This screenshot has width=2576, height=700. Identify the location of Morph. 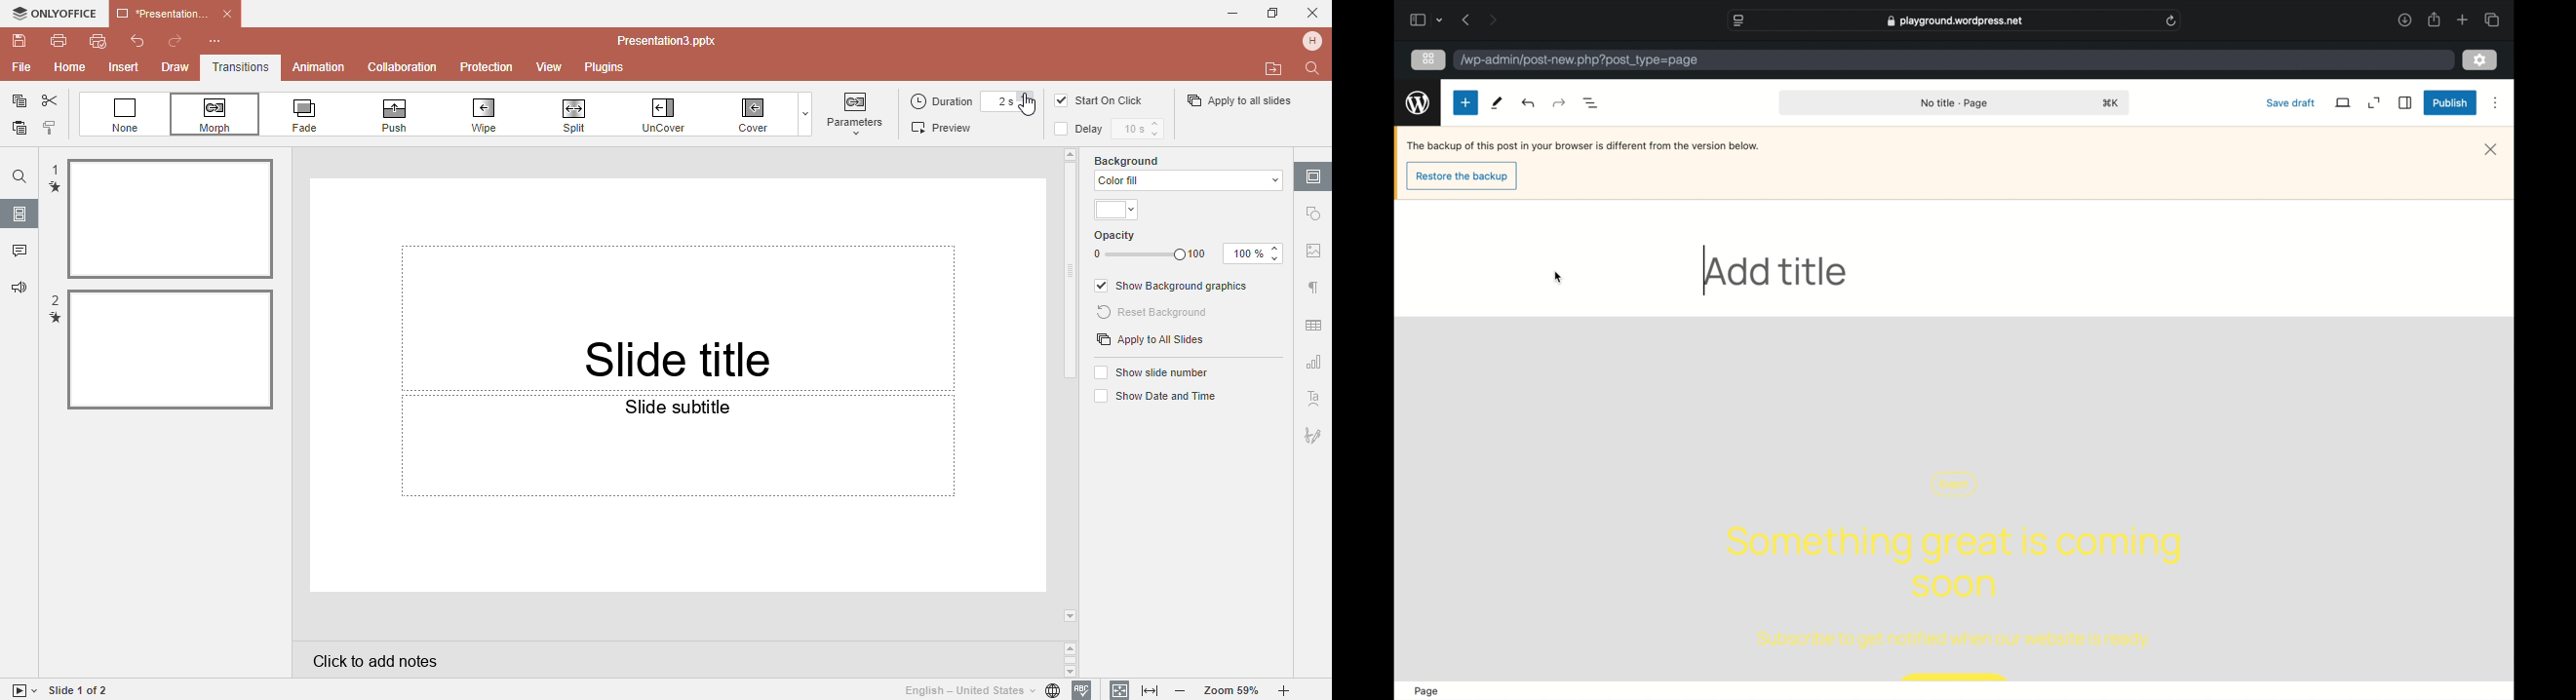
(219, 115).